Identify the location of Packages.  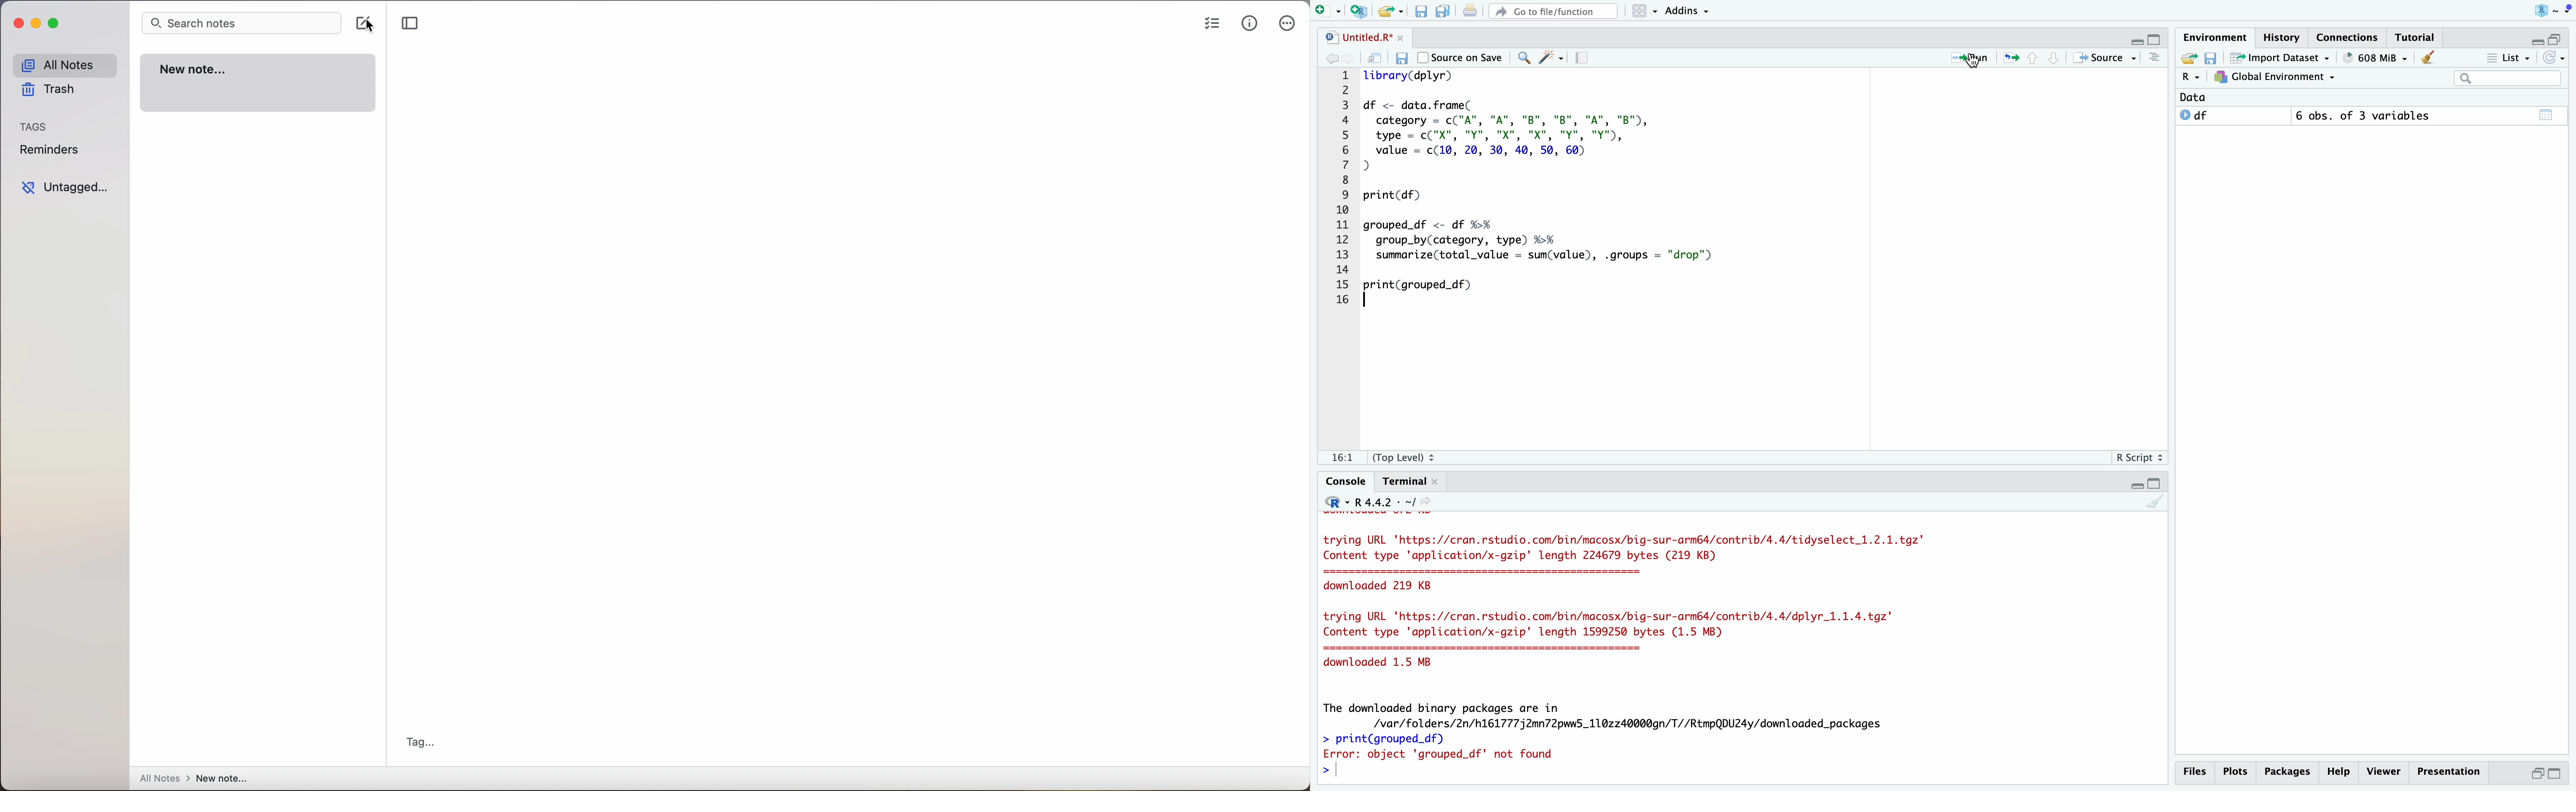
(2288, 772).